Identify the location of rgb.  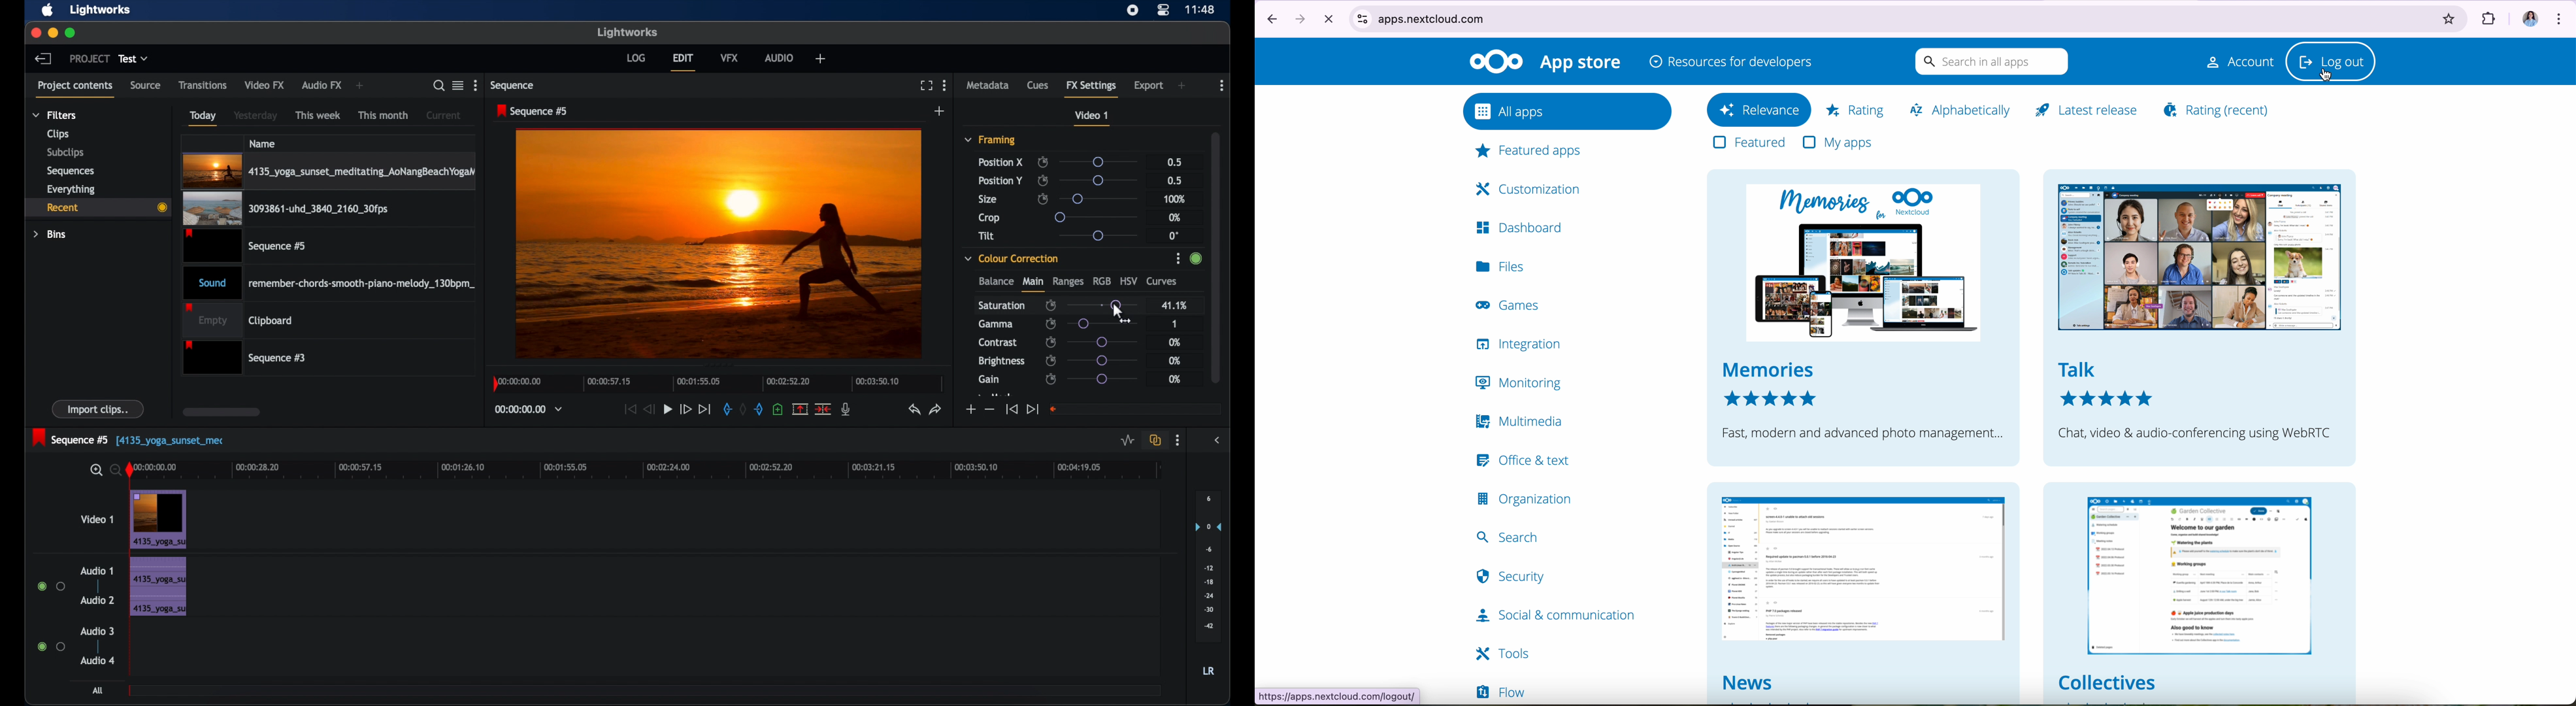
(1102, 280).